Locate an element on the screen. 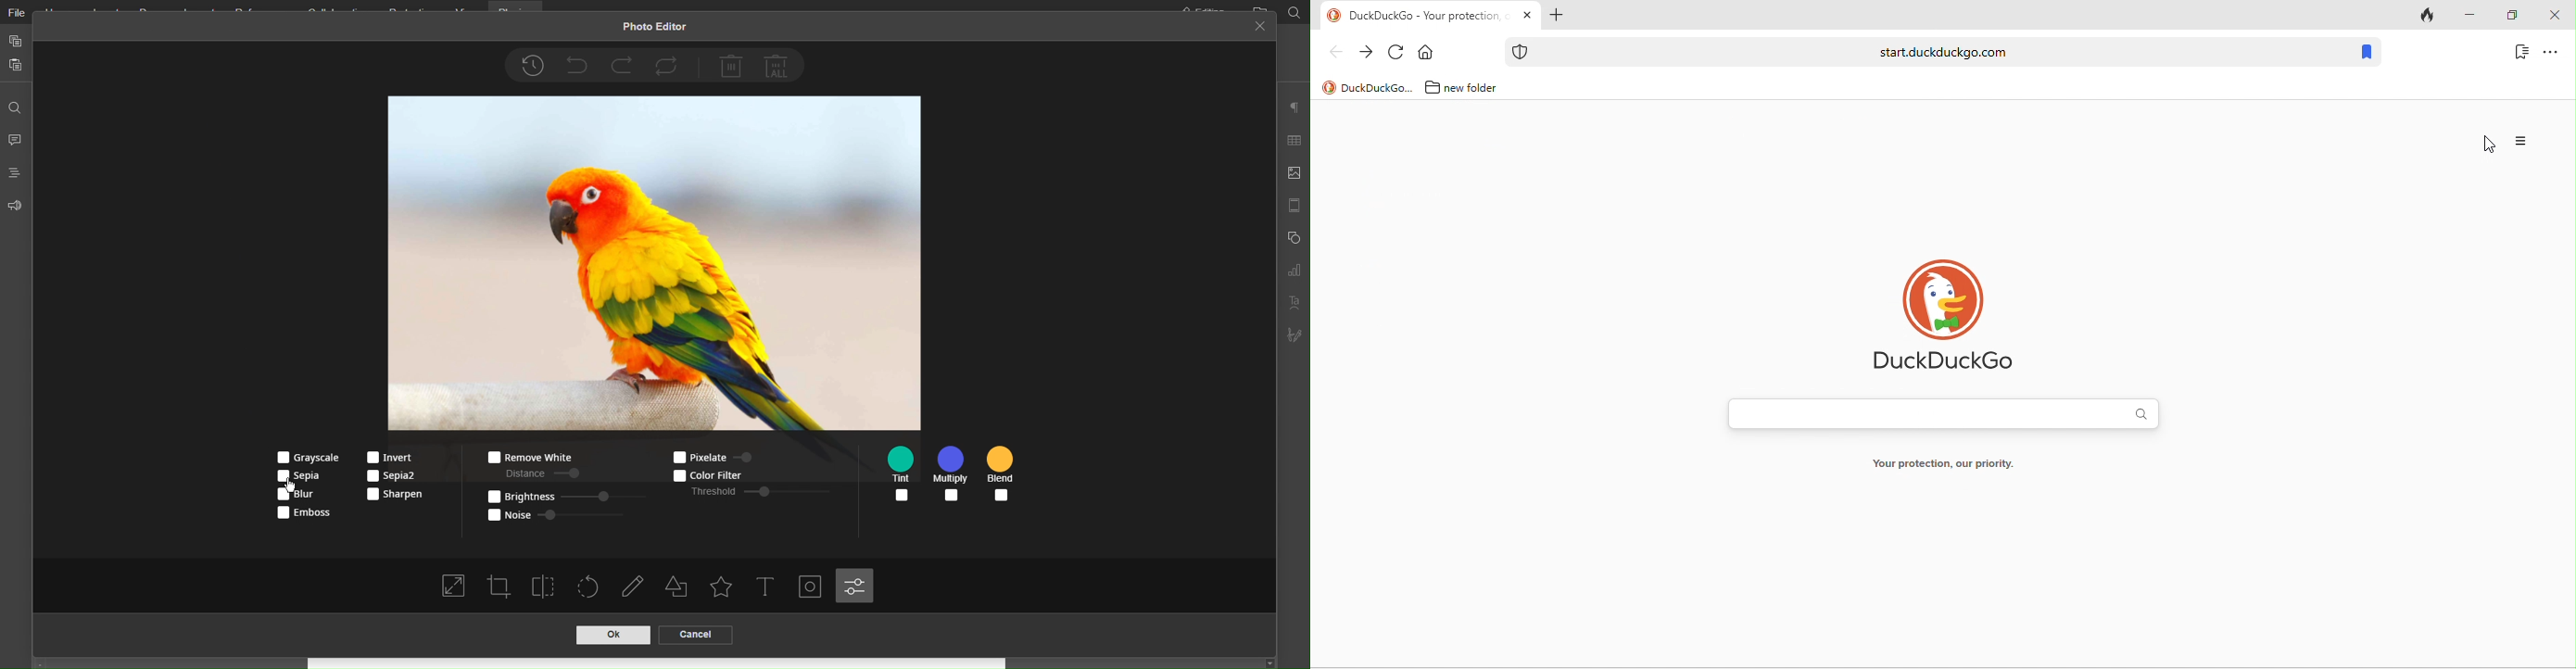 The image size is (2576, 672). Mirror is located at coordinates (545, 586).